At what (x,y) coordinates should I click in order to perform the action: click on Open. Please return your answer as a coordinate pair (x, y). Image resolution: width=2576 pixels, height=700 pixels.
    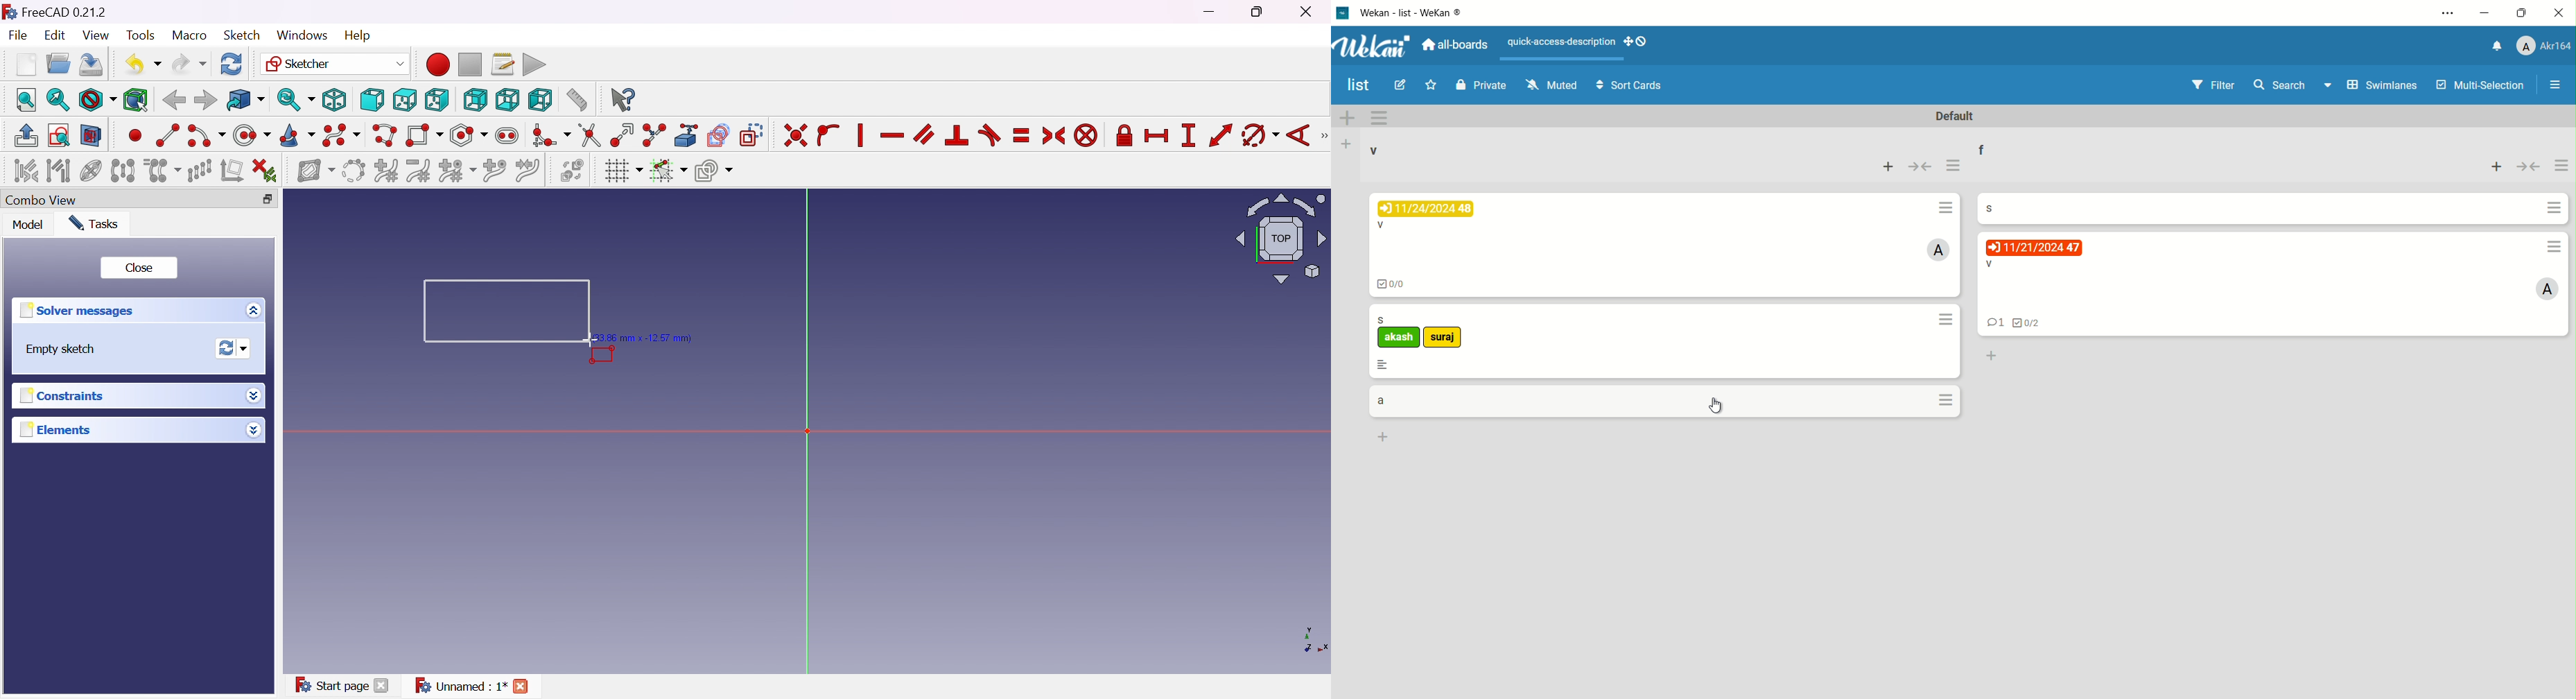
    Looking at the image, I should click on (58, 64).